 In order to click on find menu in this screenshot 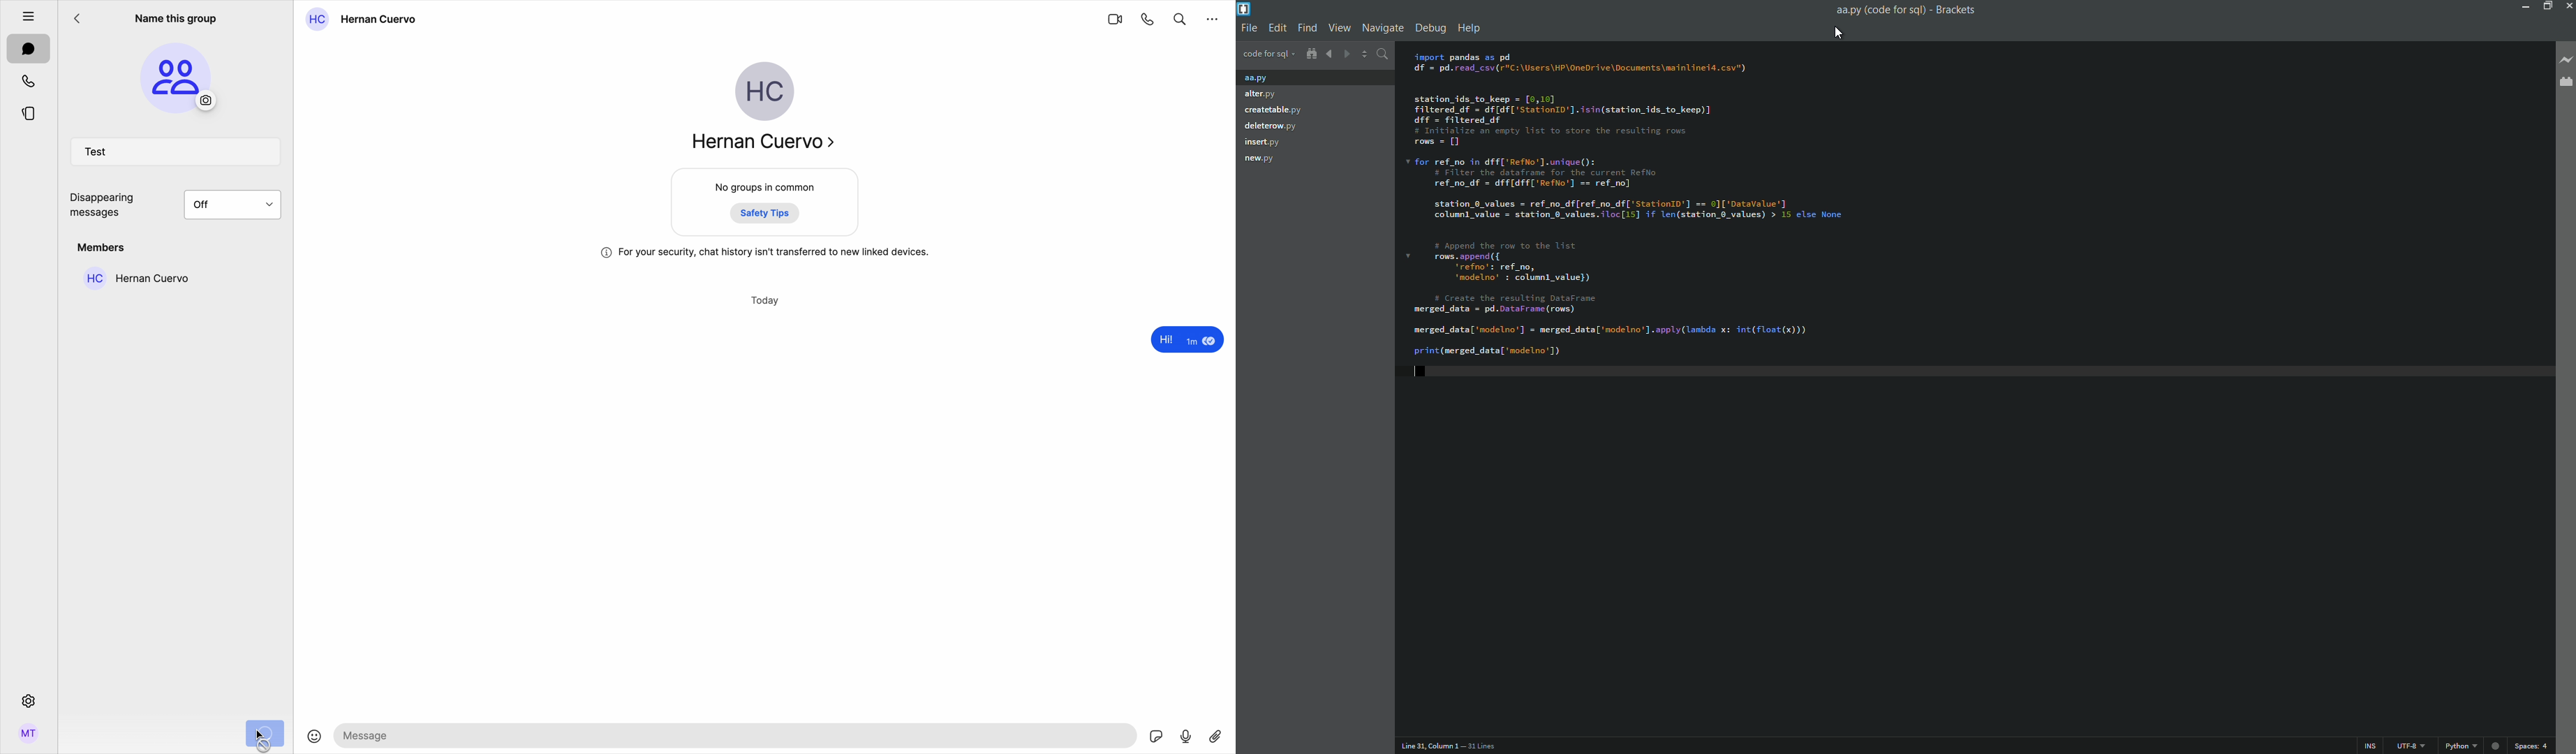, I will do `click(1305, 27)`.